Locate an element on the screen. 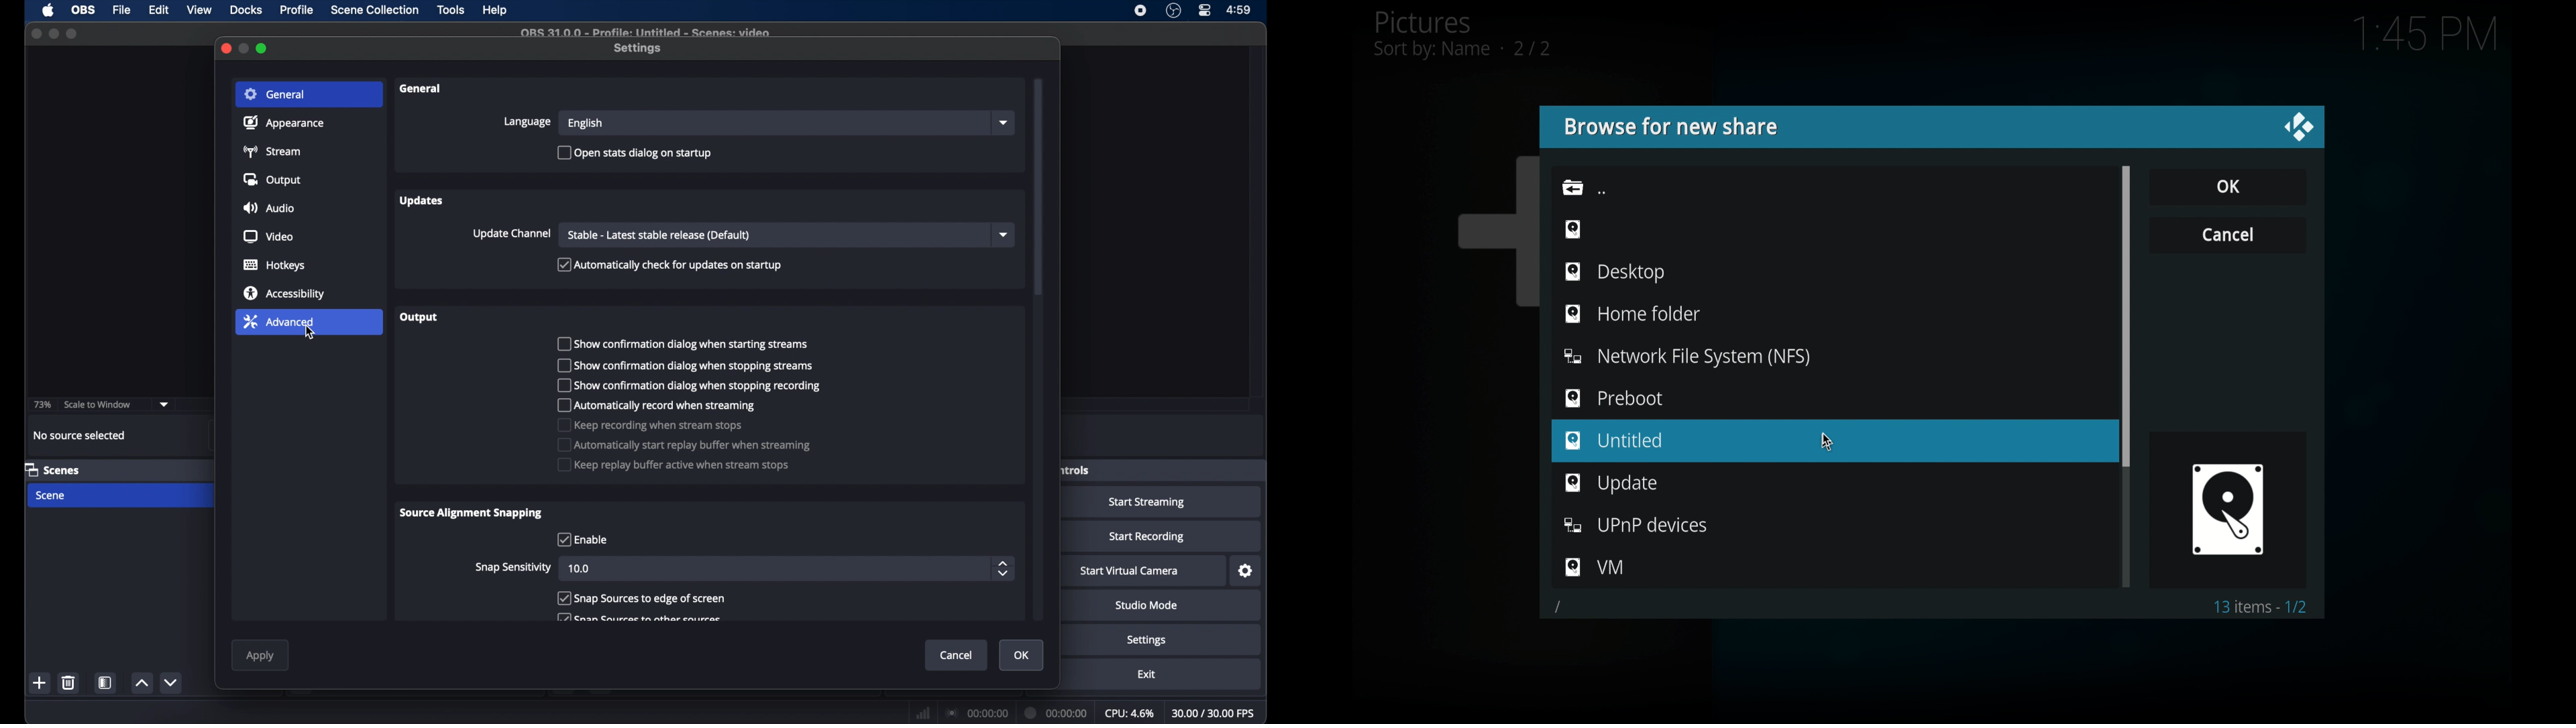 The width and height of the screenshot is (2576, 728). browse icon is located at coordinates (2226, 508).